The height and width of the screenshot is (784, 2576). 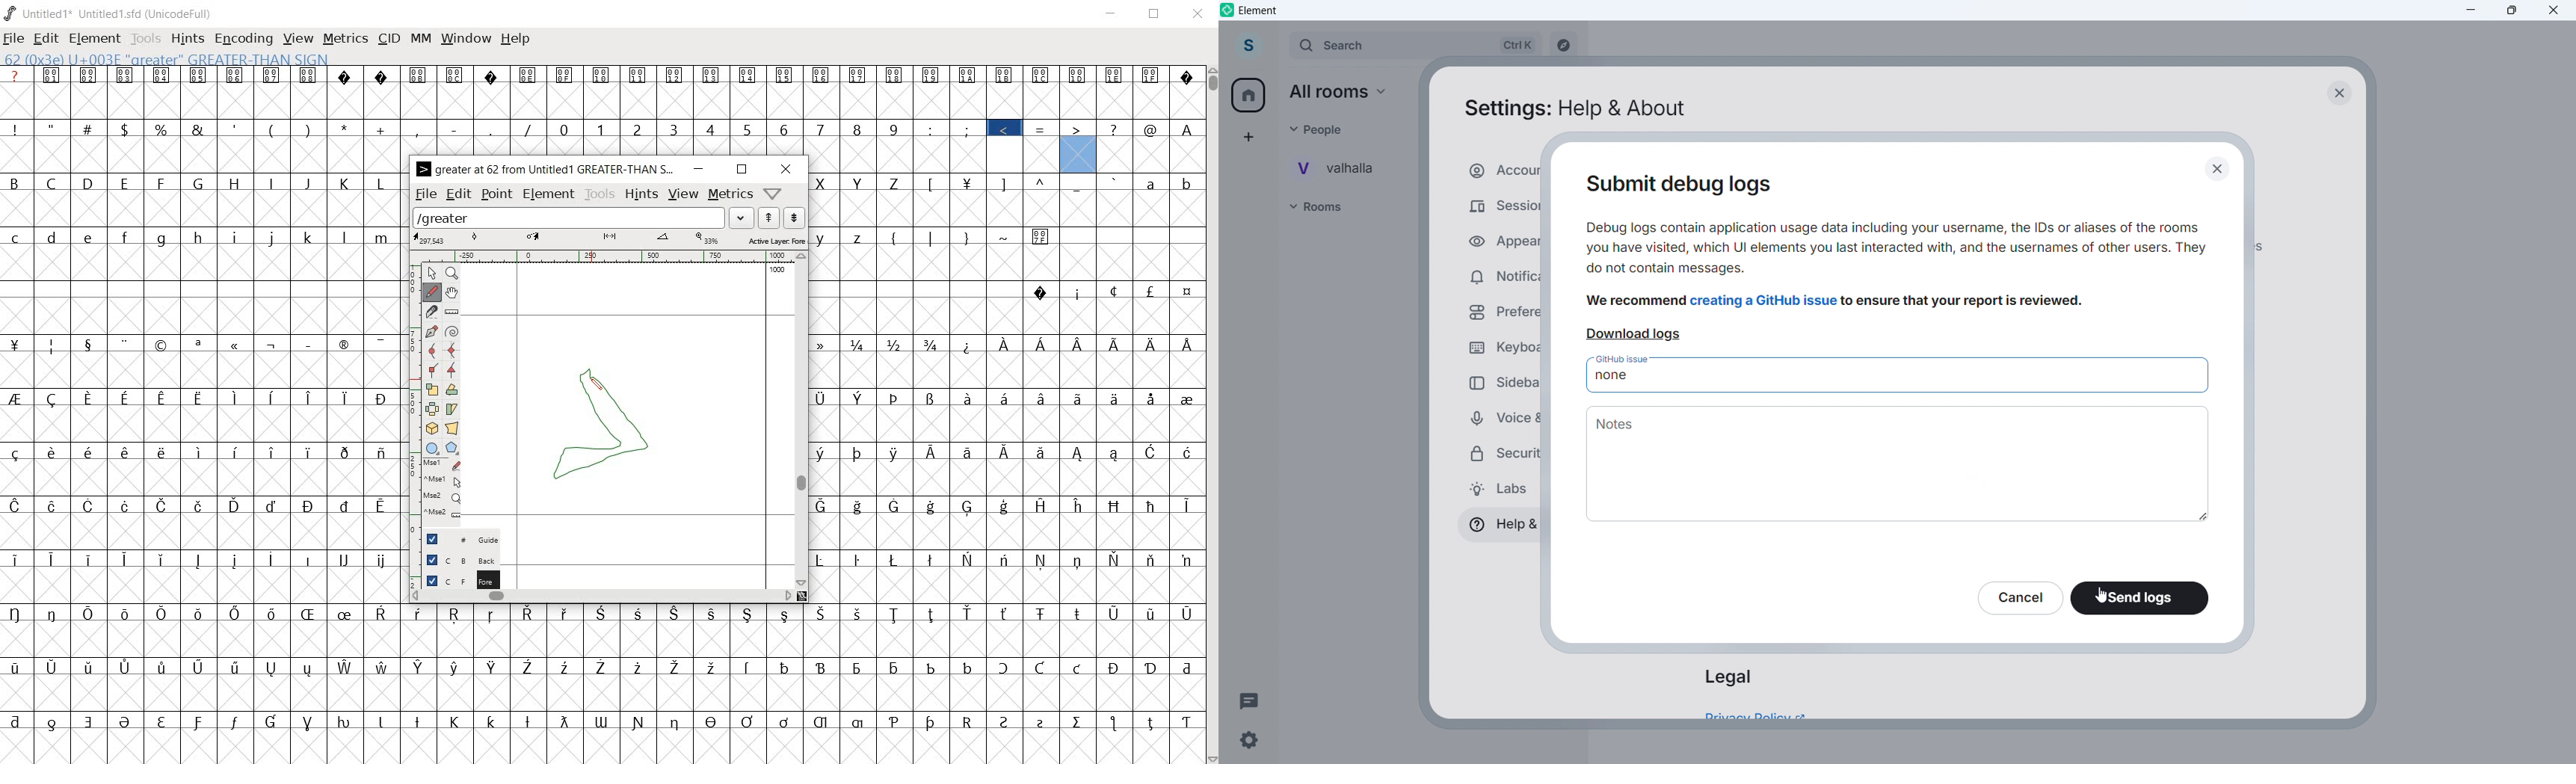 I want to click on search , so click(x=1414, y=46).